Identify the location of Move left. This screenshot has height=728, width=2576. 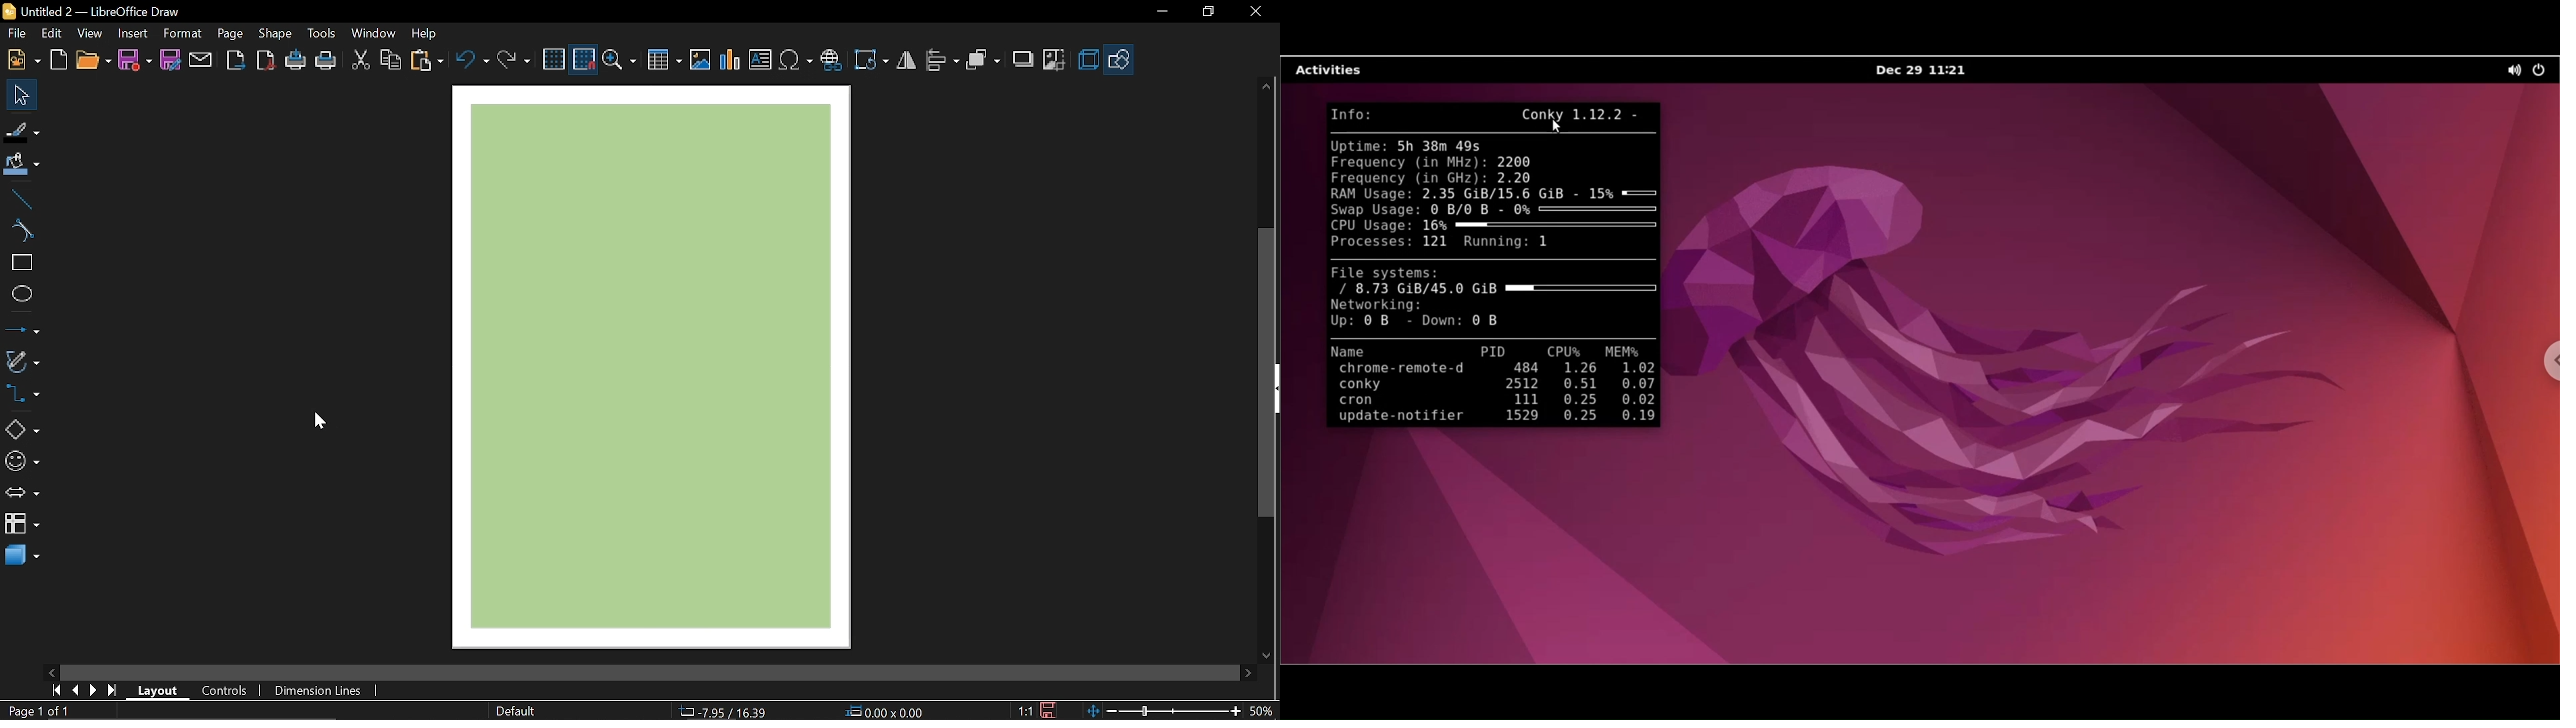
(49, 671).